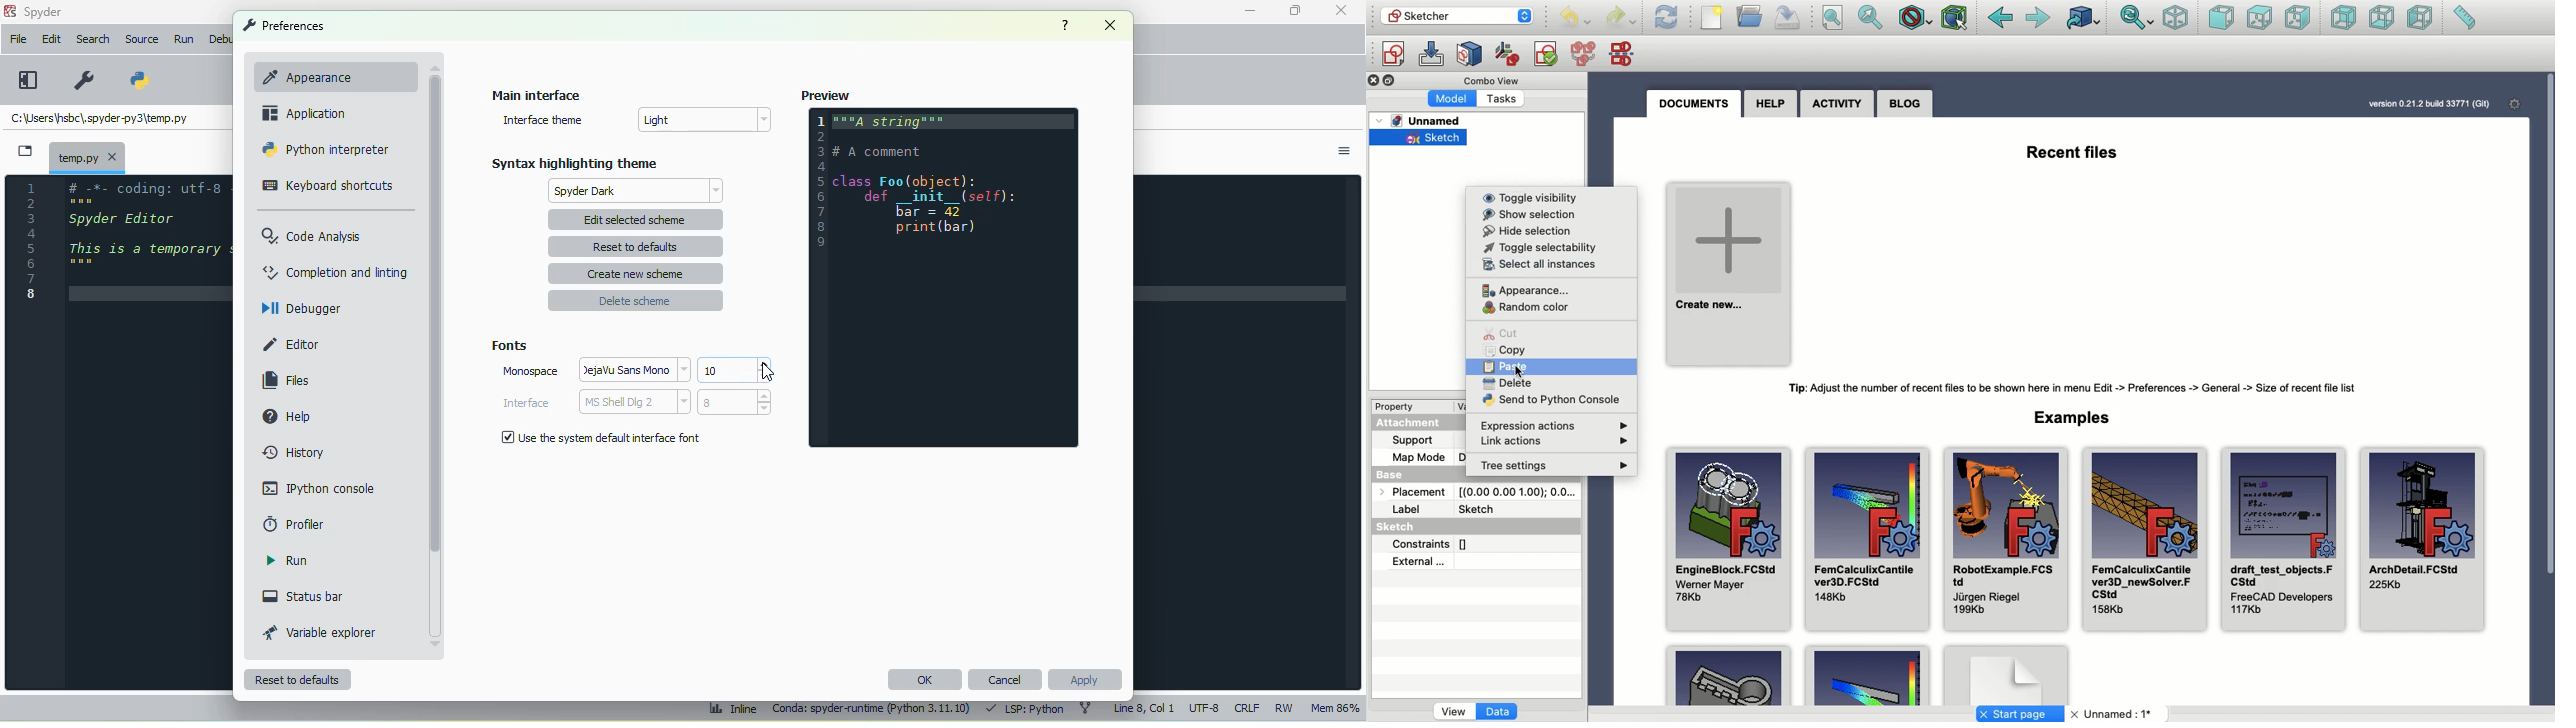  I want to click on increase size, so click(763, 364).